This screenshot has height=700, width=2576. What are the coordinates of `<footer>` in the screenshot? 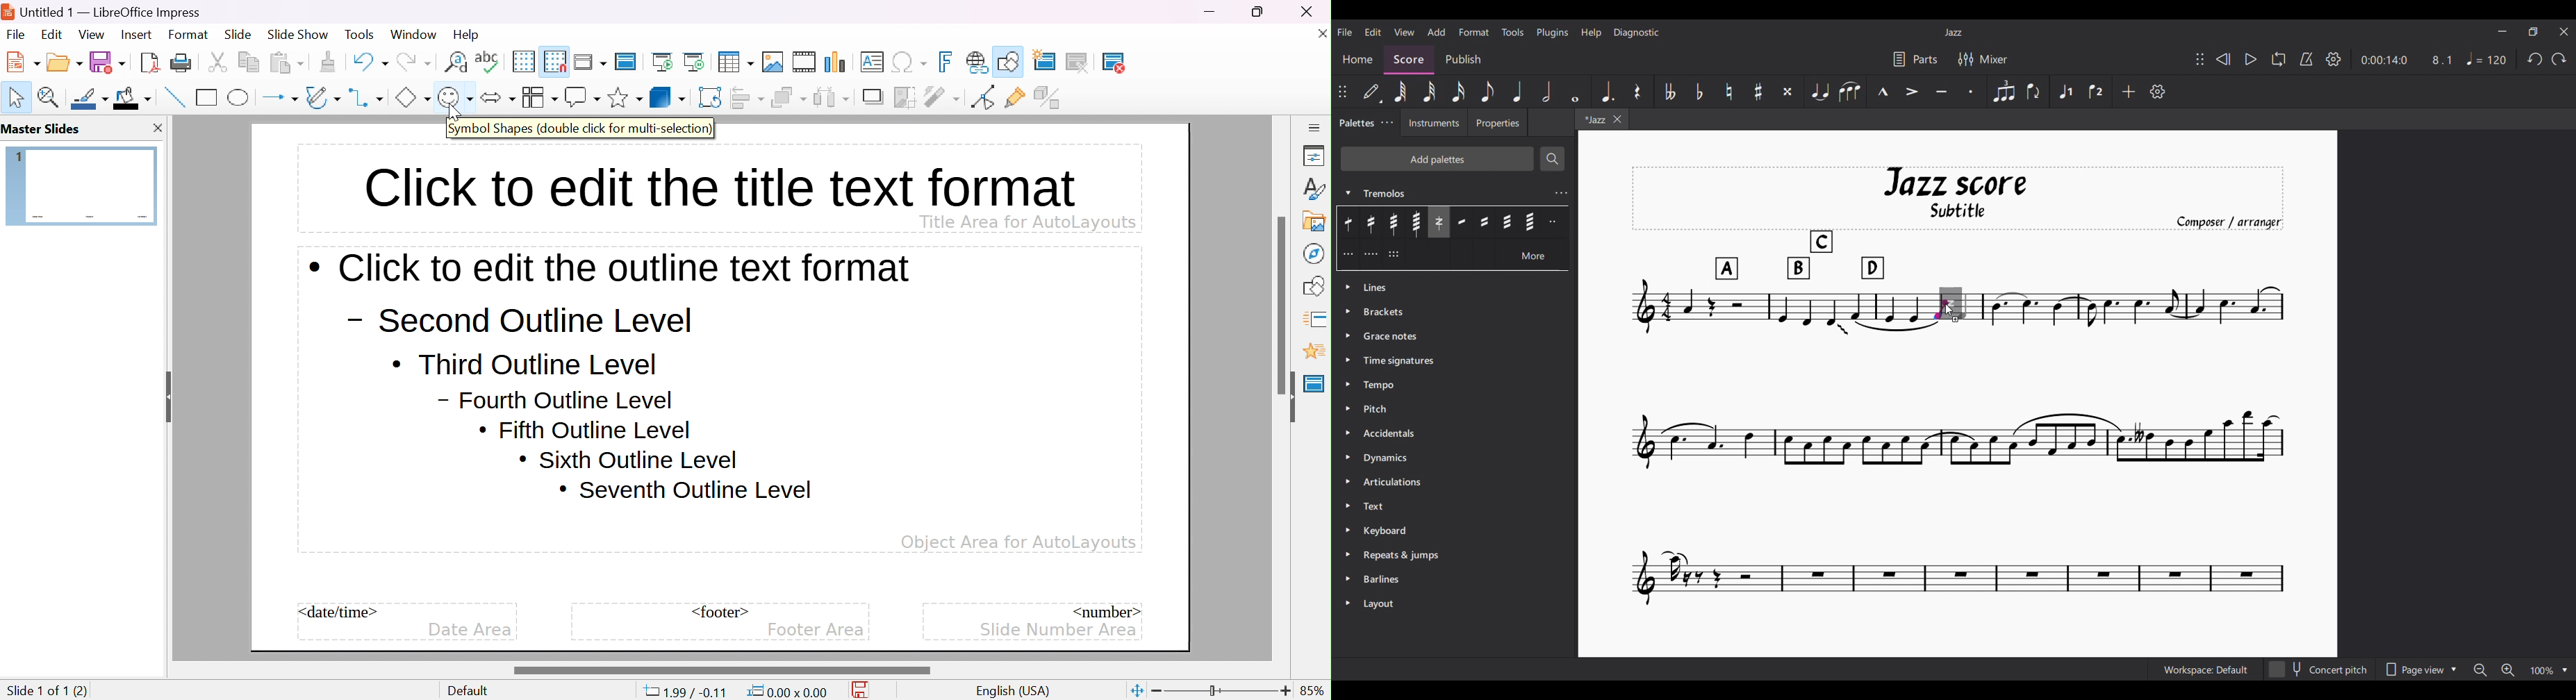 It's located at (720, 612).